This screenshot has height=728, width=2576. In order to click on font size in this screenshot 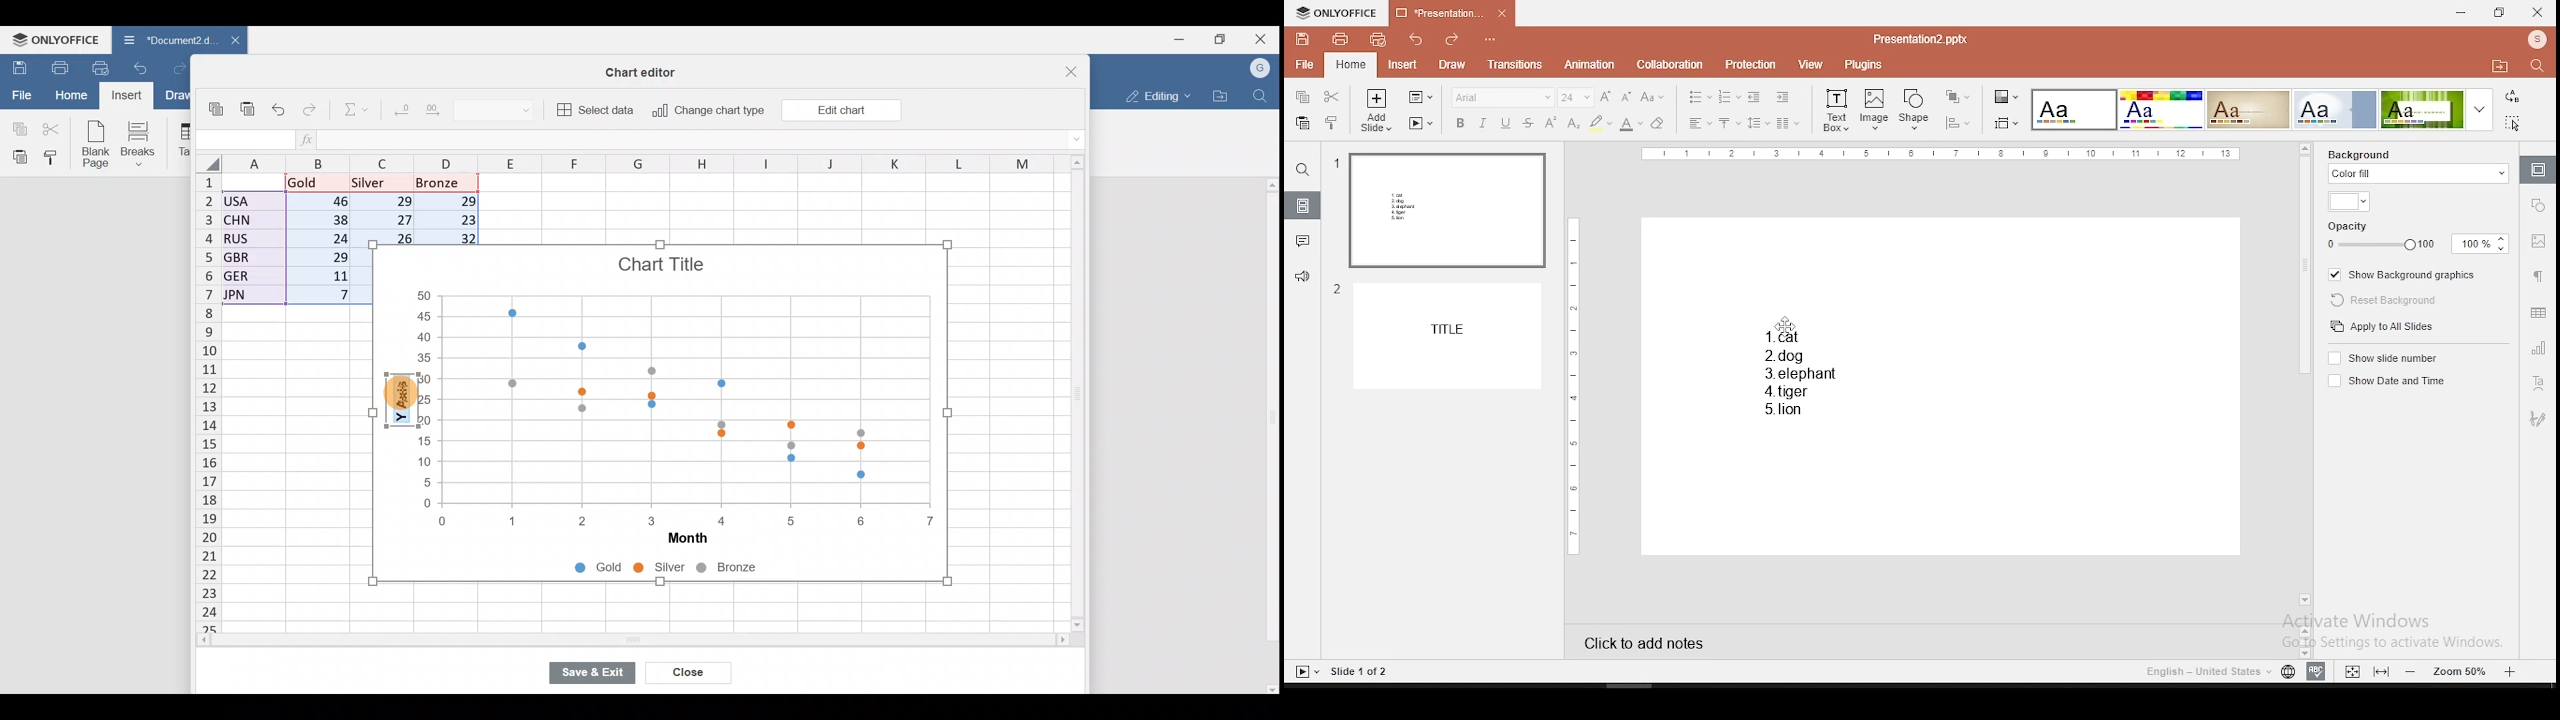, I will do `click(1576, 97)`.